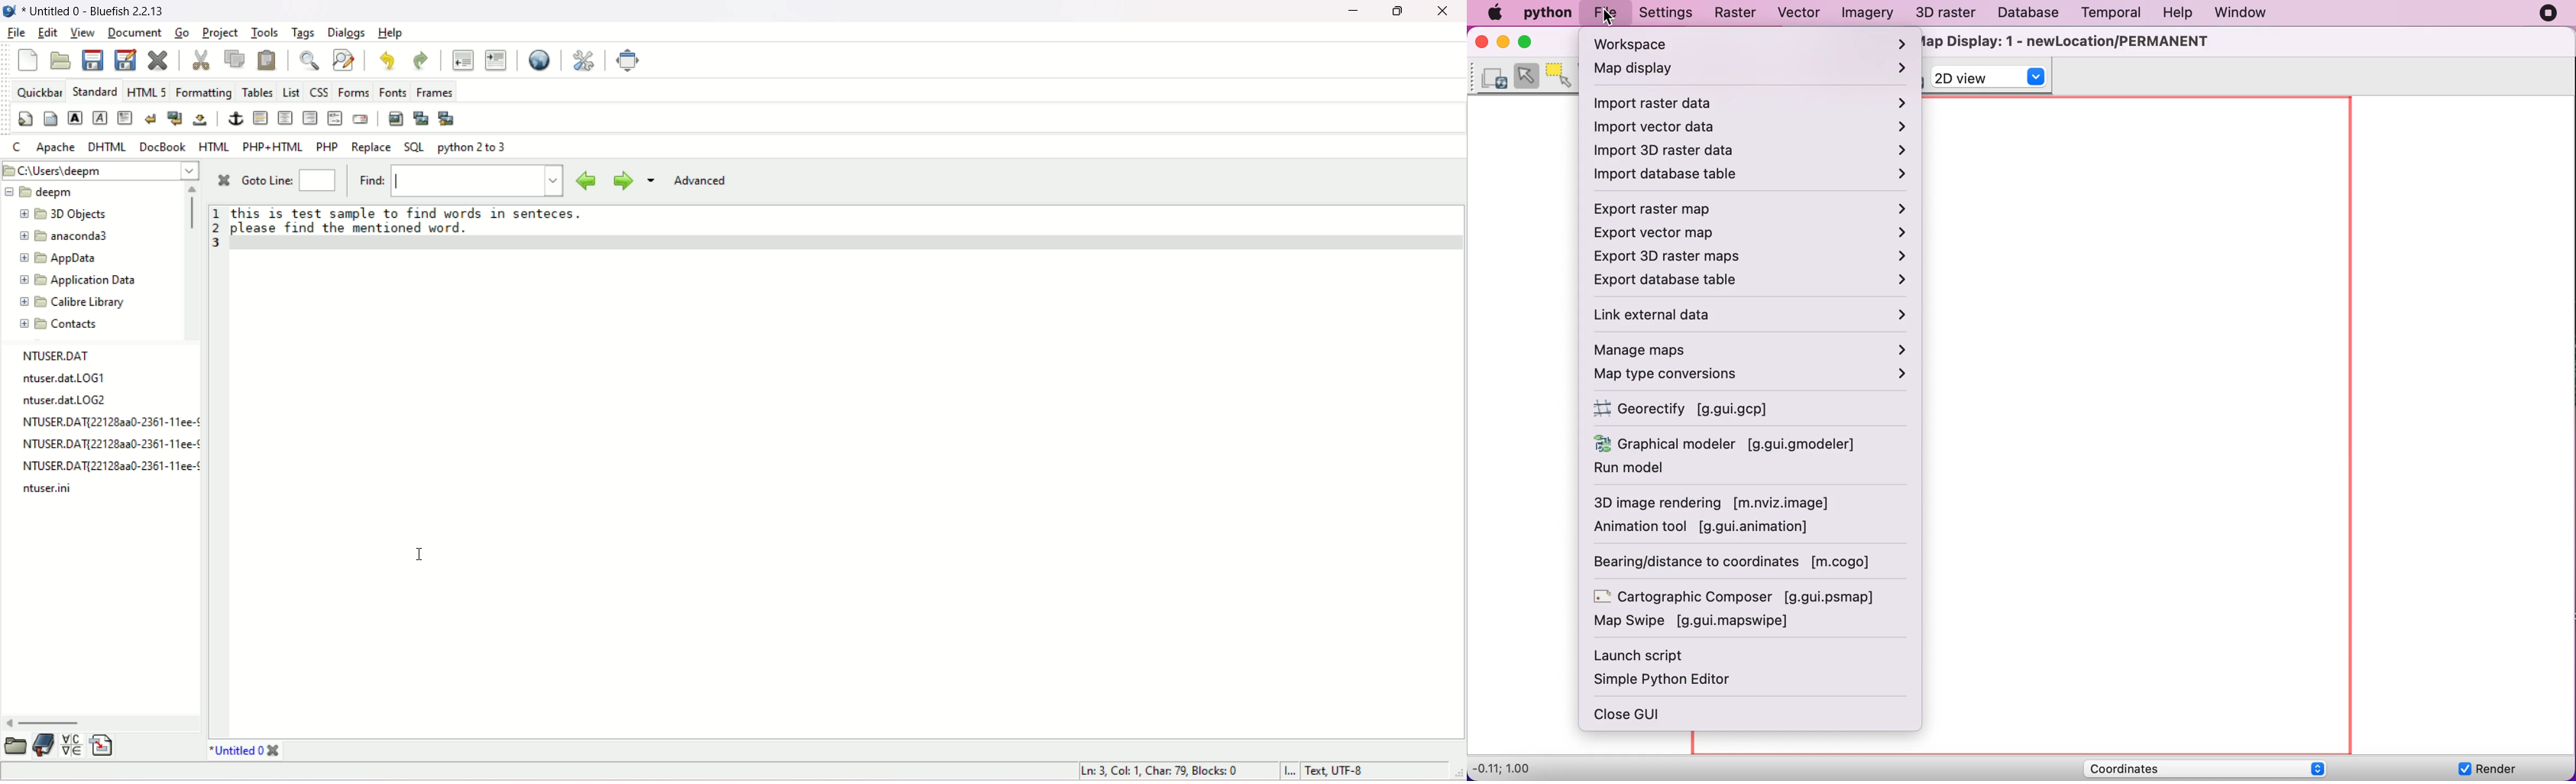 This screenshot has height=784, width=2576. Describe the element at coordinates (9, 11) in the screenshot. I see `logo` at that location.